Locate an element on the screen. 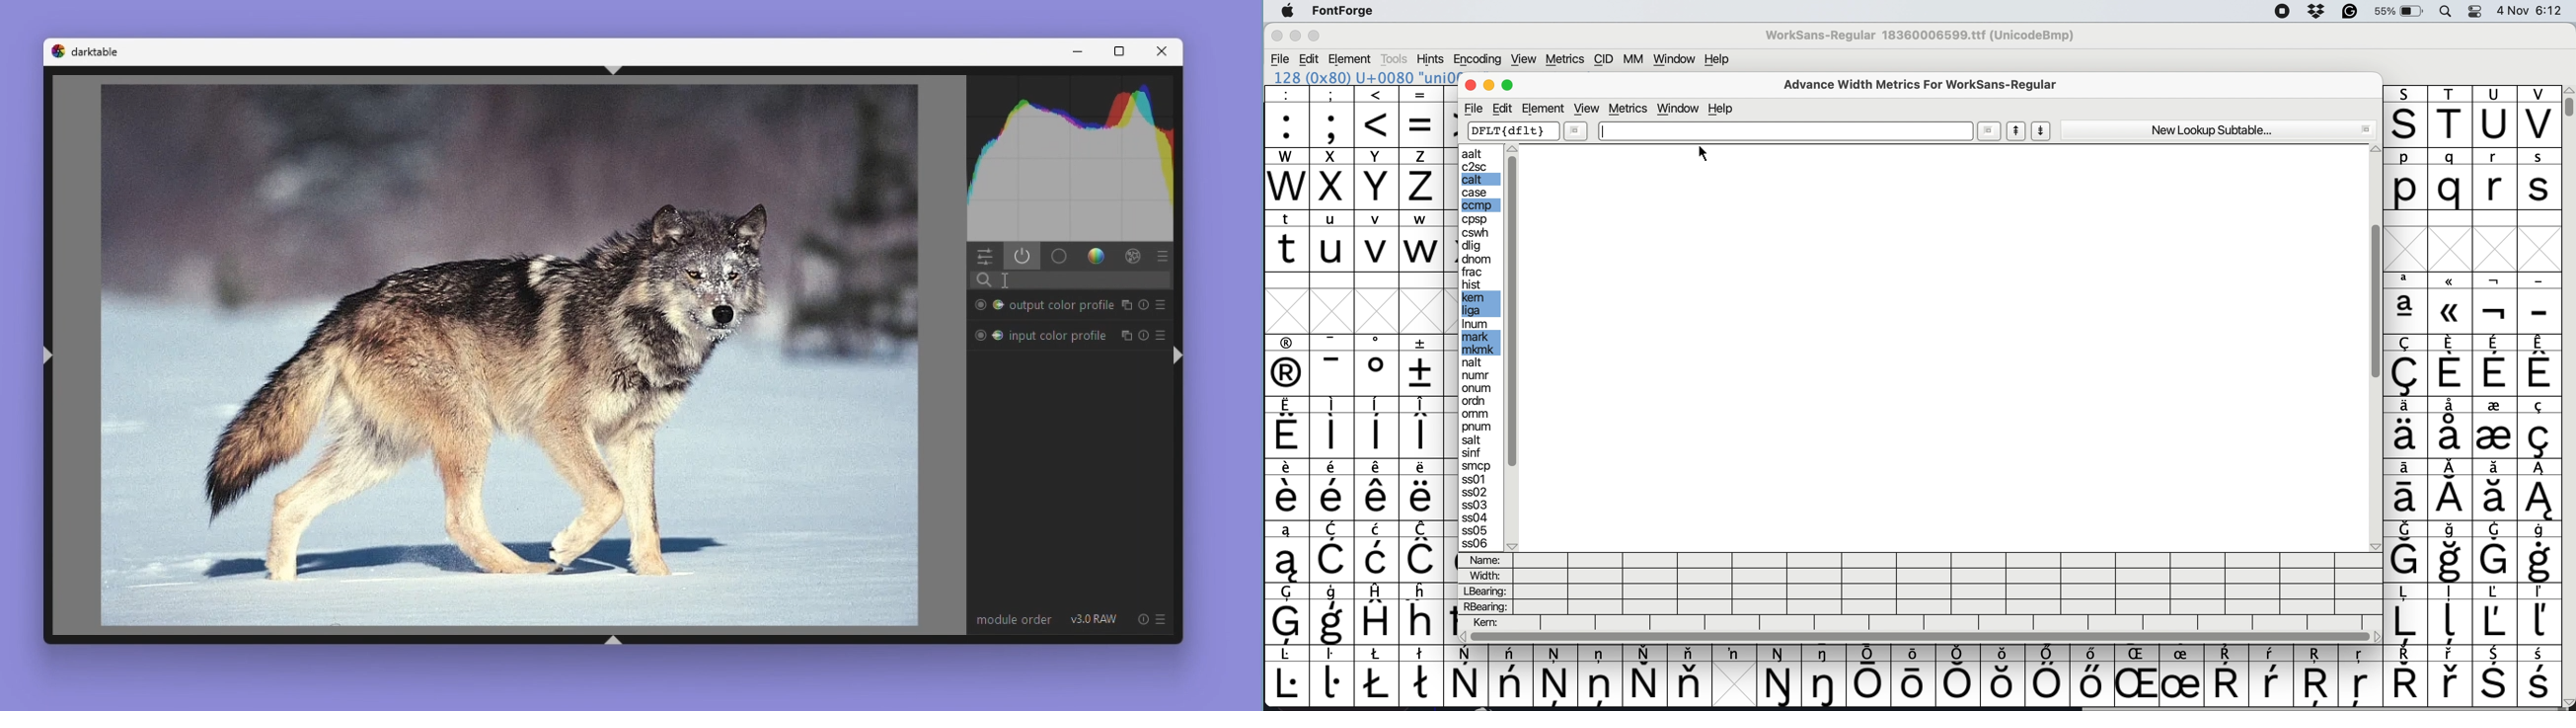 The image size is (2576, 728). show next letter is located at coordinates (2042, 132).